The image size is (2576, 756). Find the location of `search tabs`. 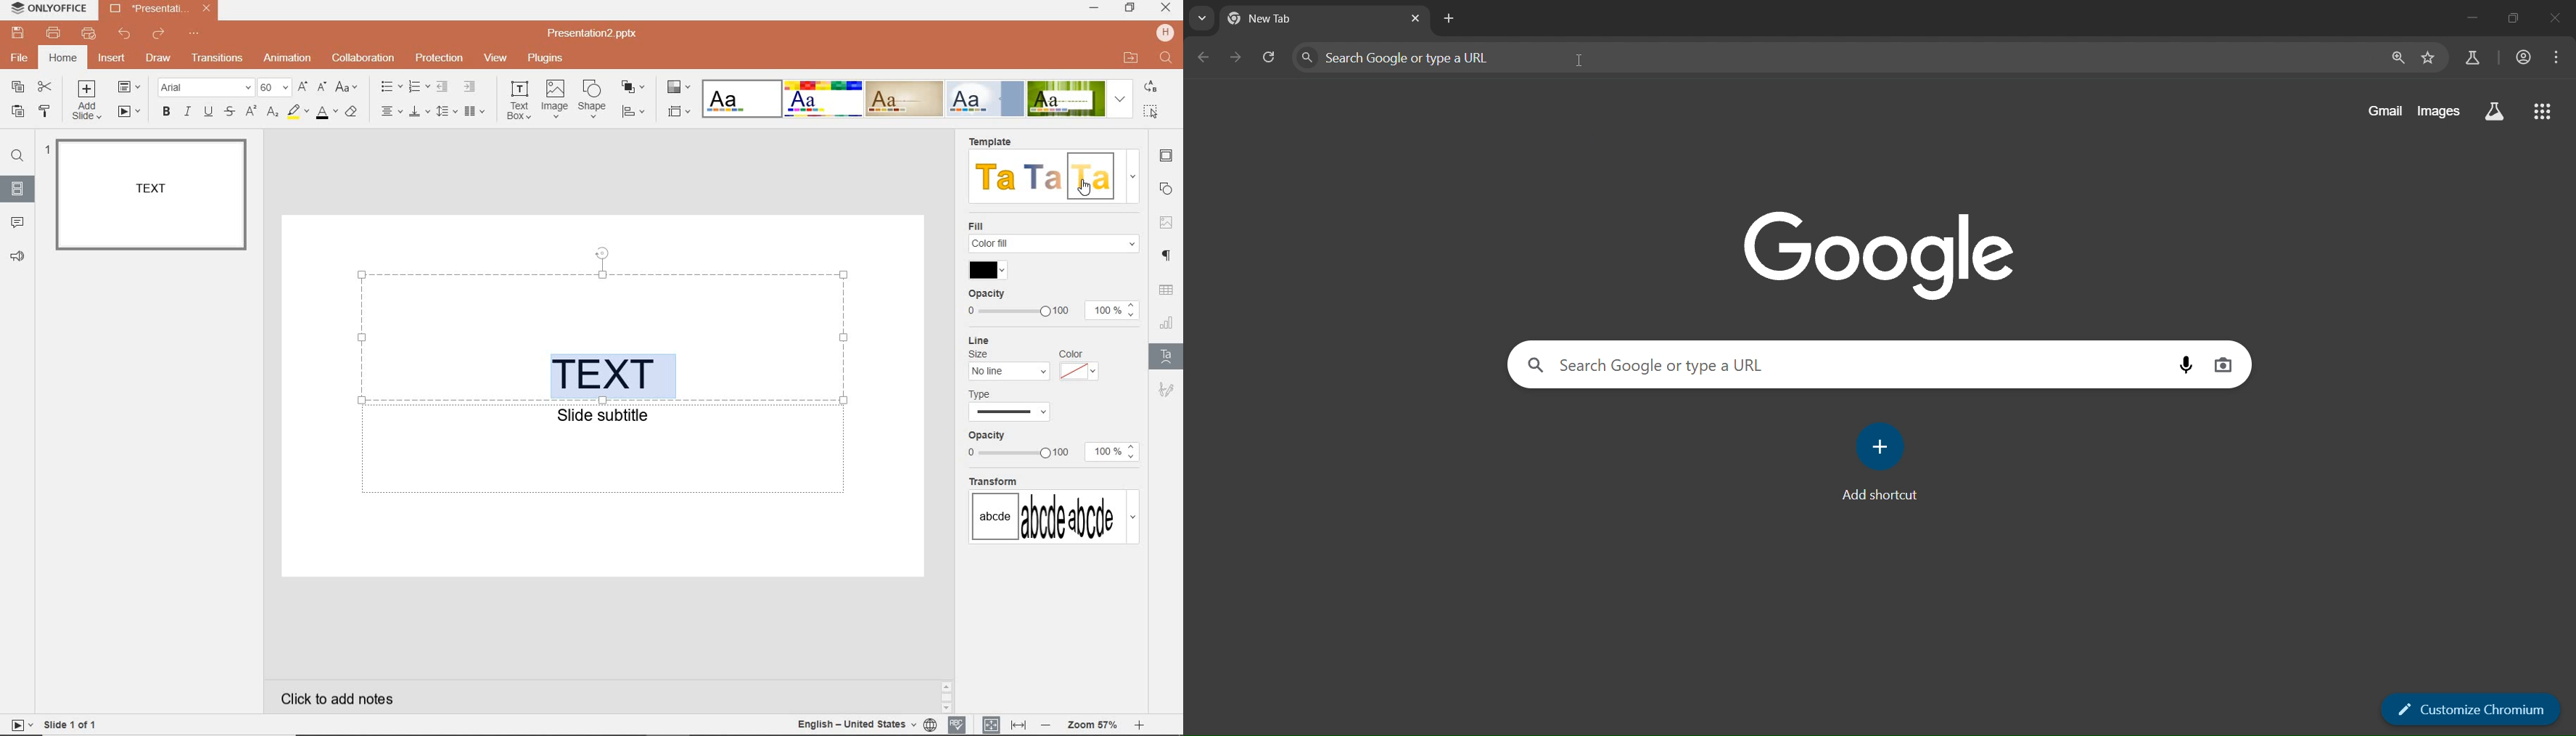

search tabs is located at coordinates (1199, 20).